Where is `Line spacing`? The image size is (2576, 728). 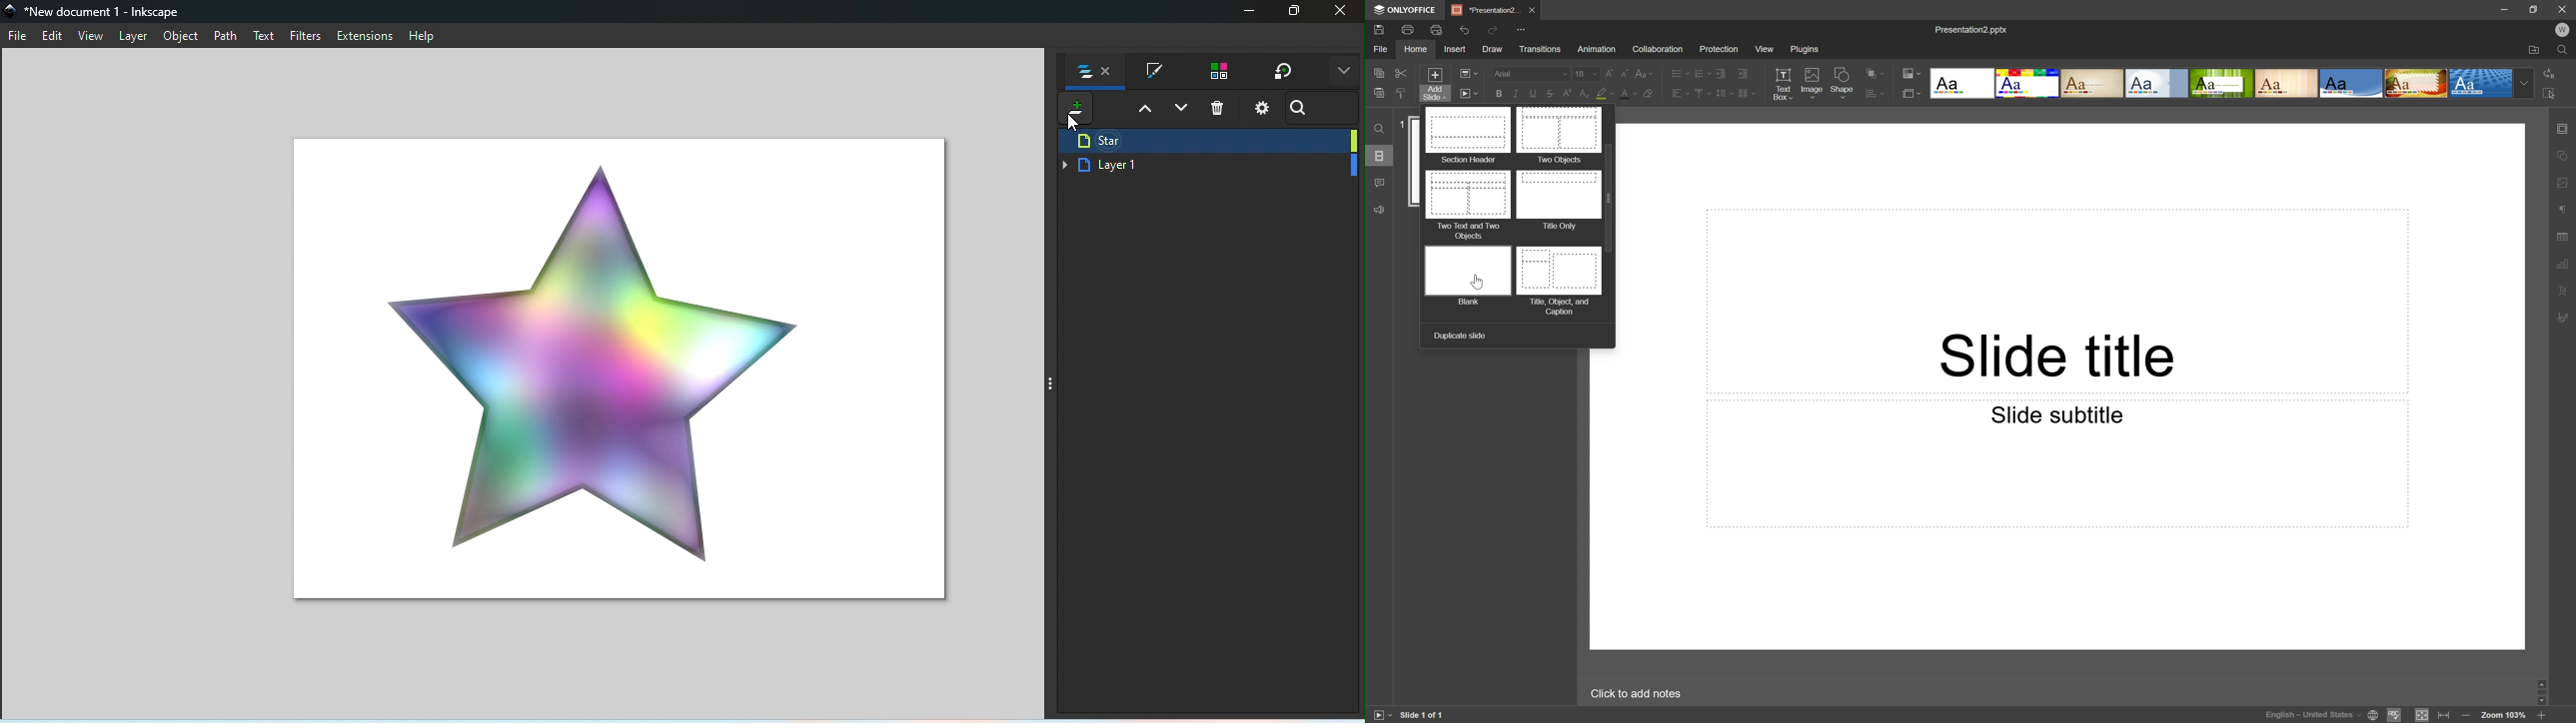
Line spacing is located at coordinates (1723, 96).